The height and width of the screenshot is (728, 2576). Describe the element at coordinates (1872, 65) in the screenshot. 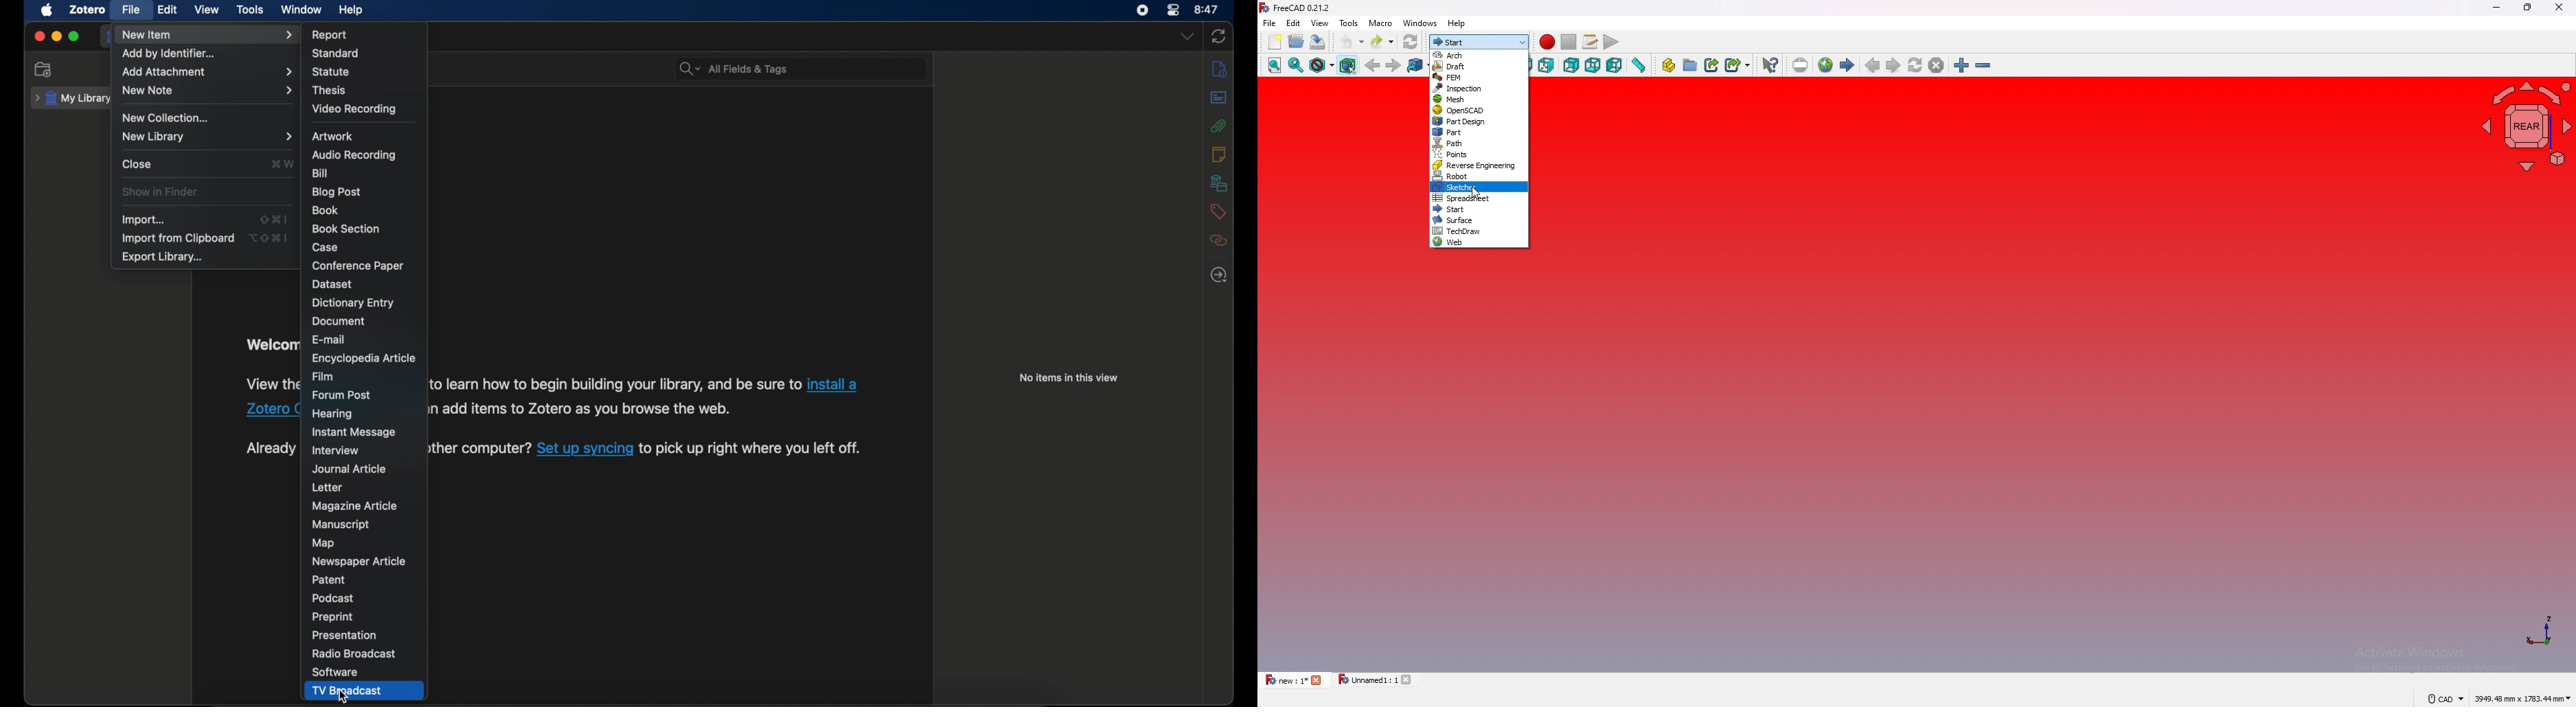

I see `previous page` at that location.